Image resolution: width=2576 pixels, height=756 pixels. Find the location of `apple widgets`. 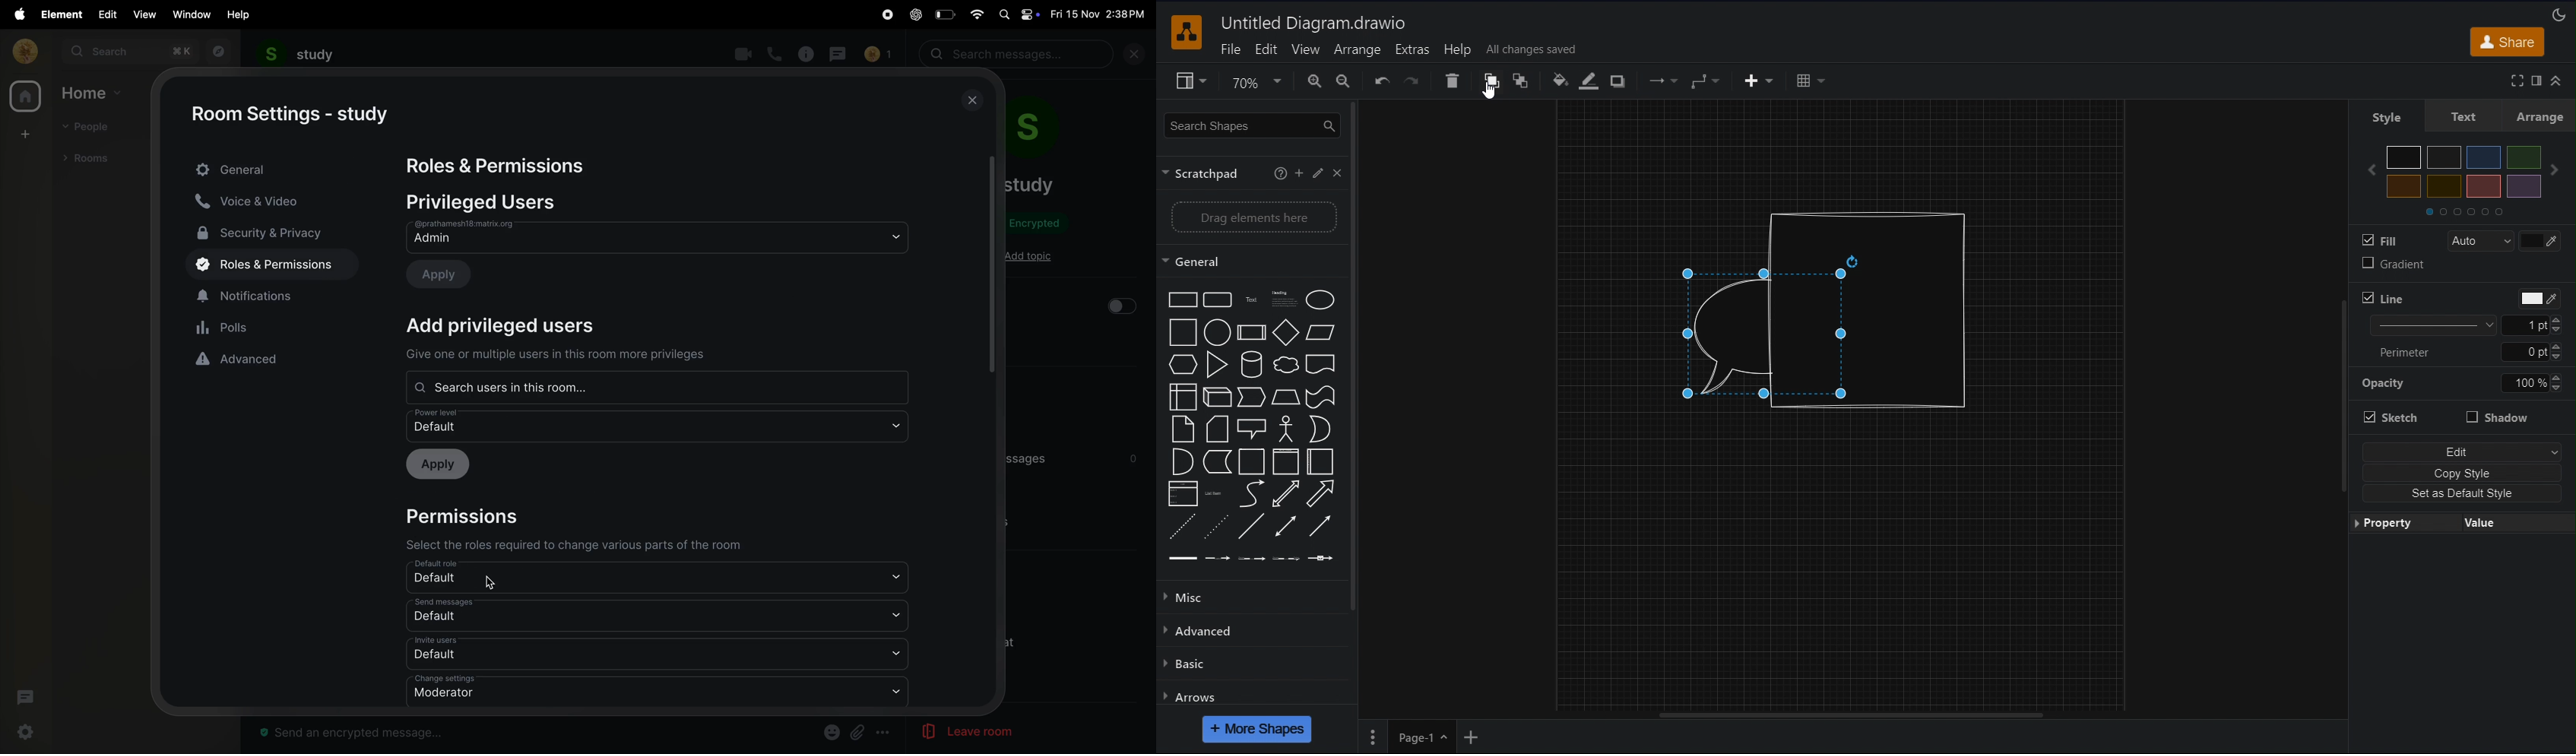

apple widgets is located at coordinates (1018, 13).